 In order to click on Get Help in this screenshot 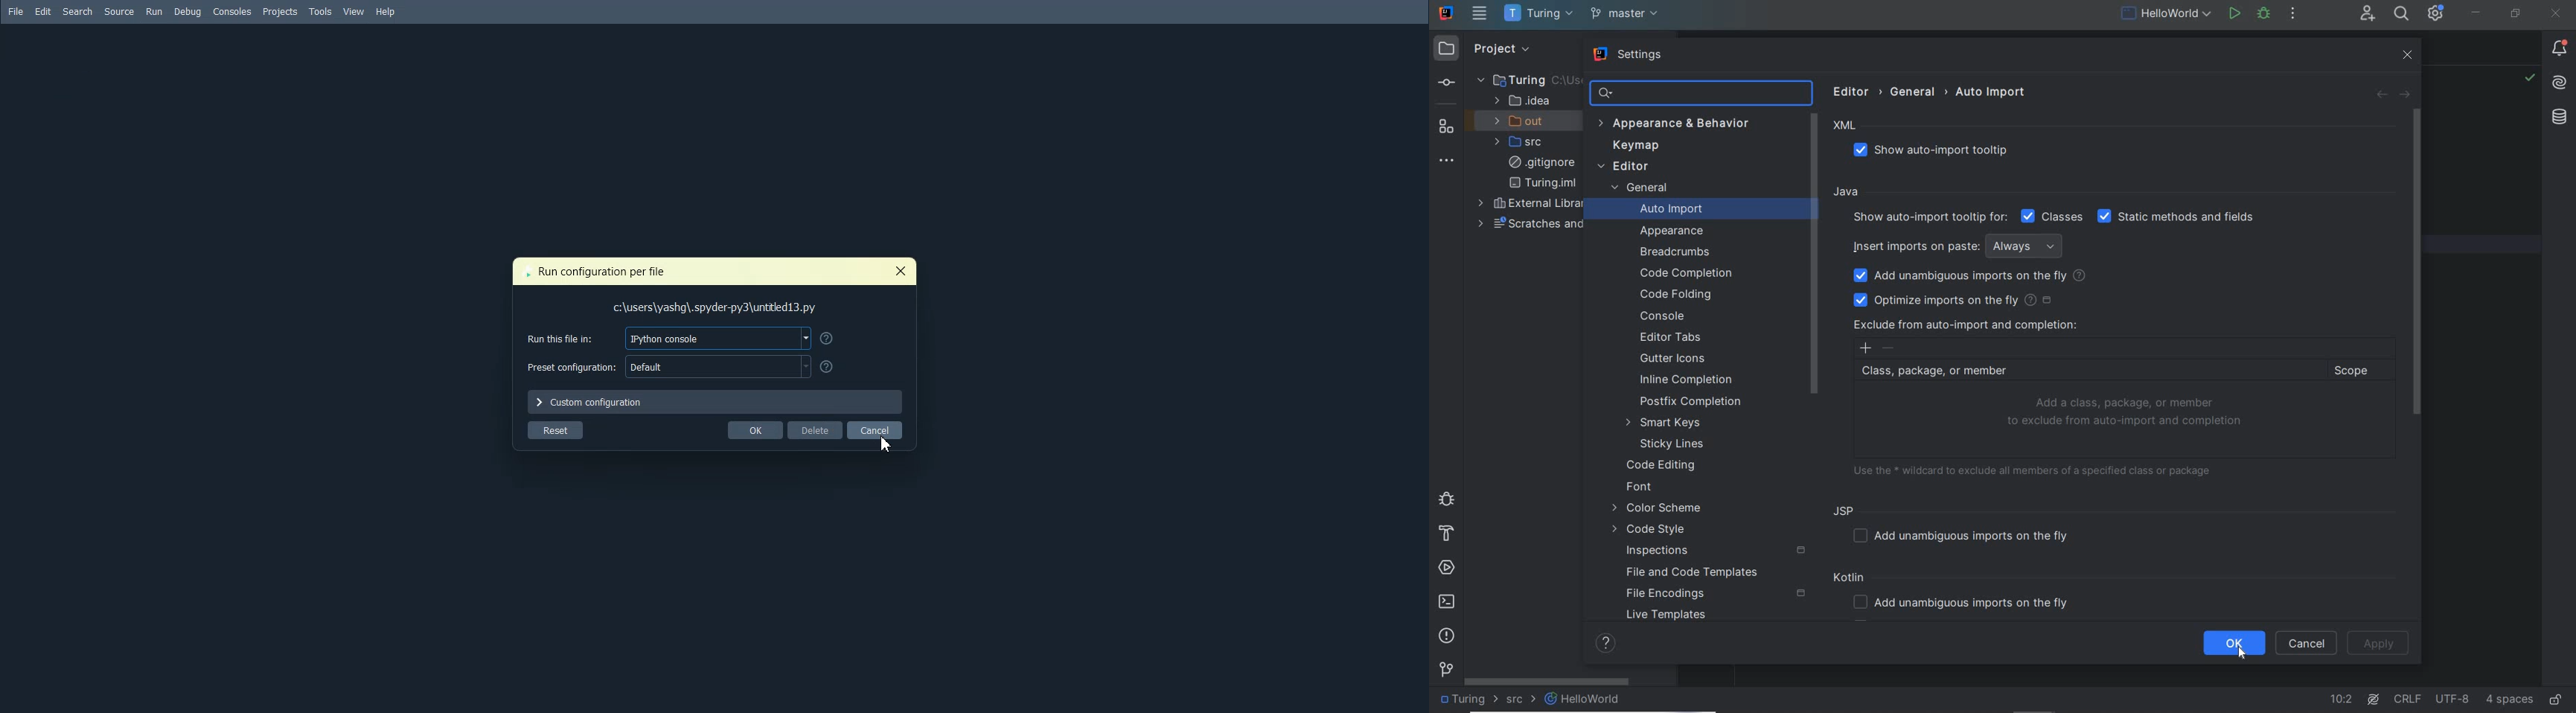, I will do `click(828, 366)`.